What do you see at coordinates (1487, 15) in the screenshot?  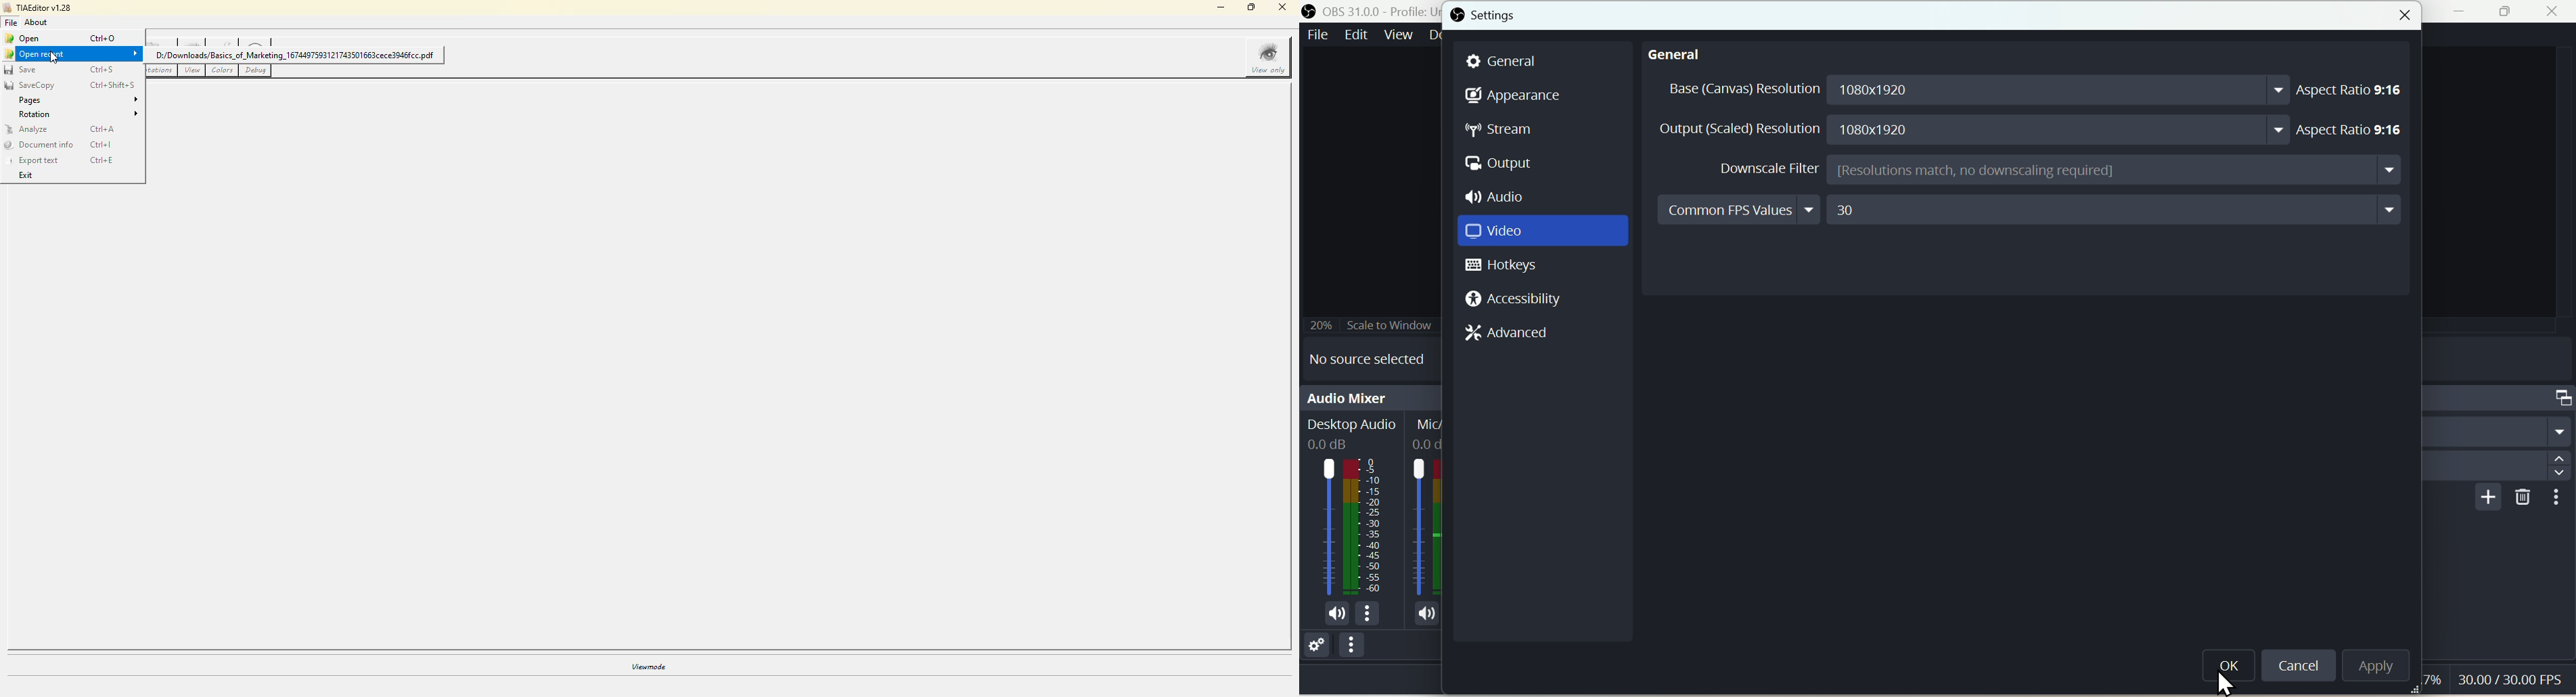 I see `Settings` at bounding box center [1487, 15].